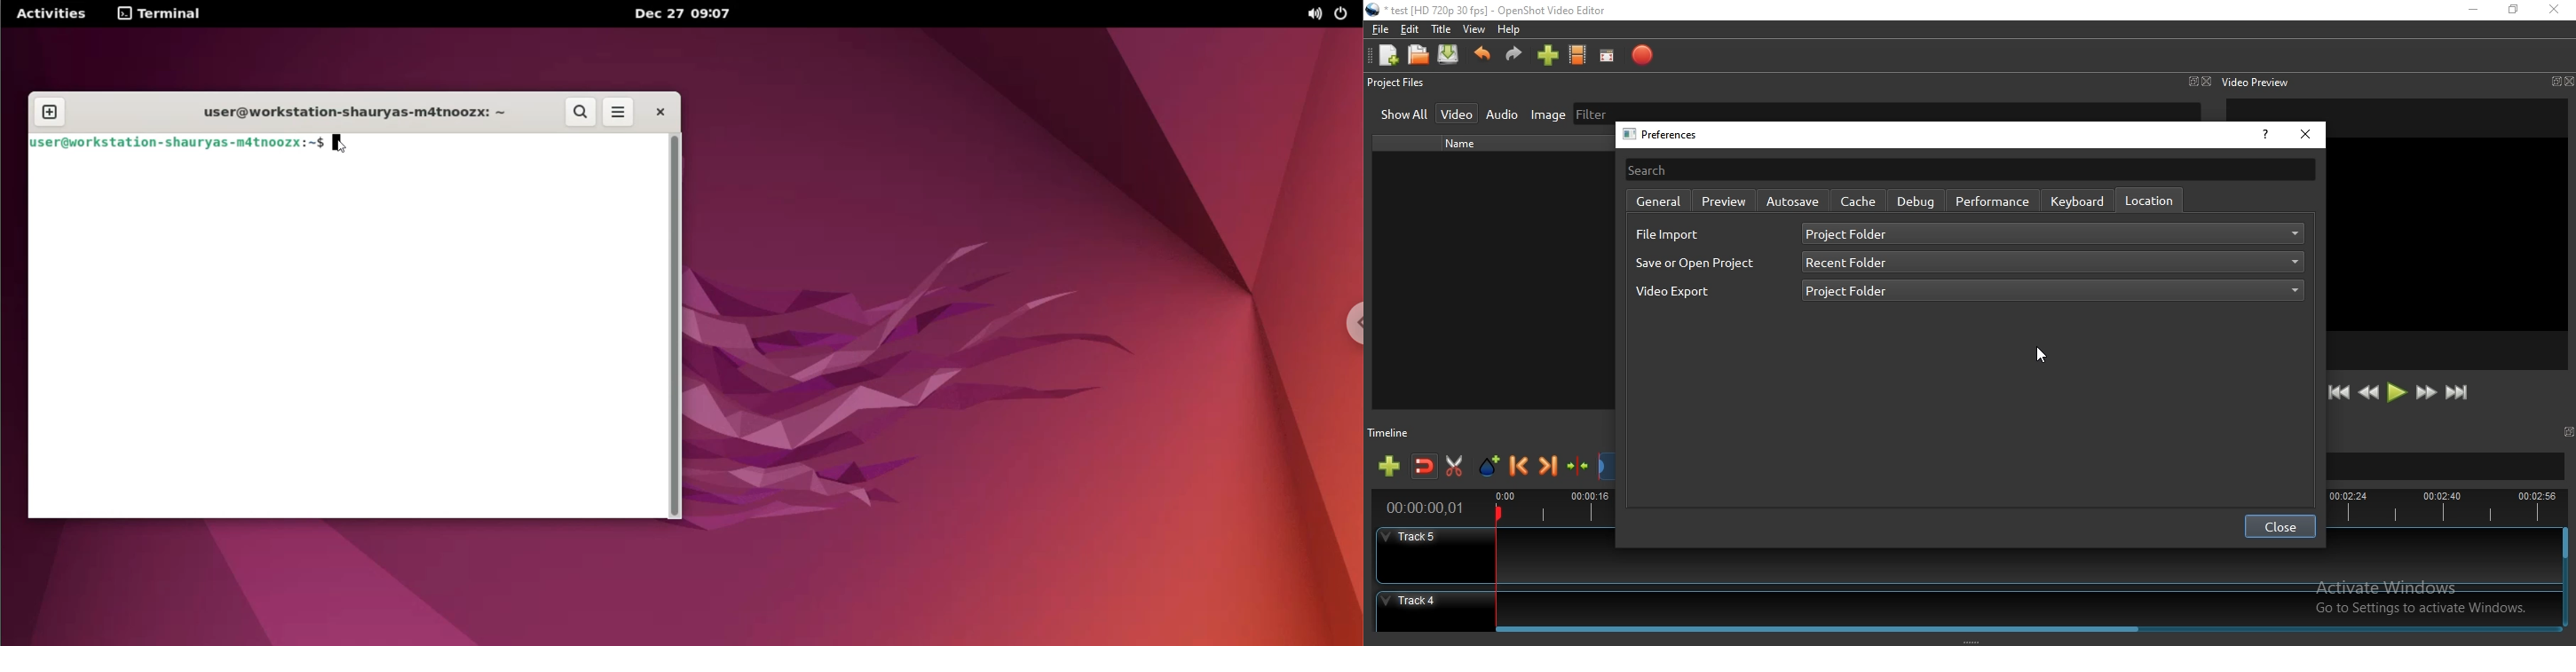  I want to click on Fast forward, so click(2426, 394).